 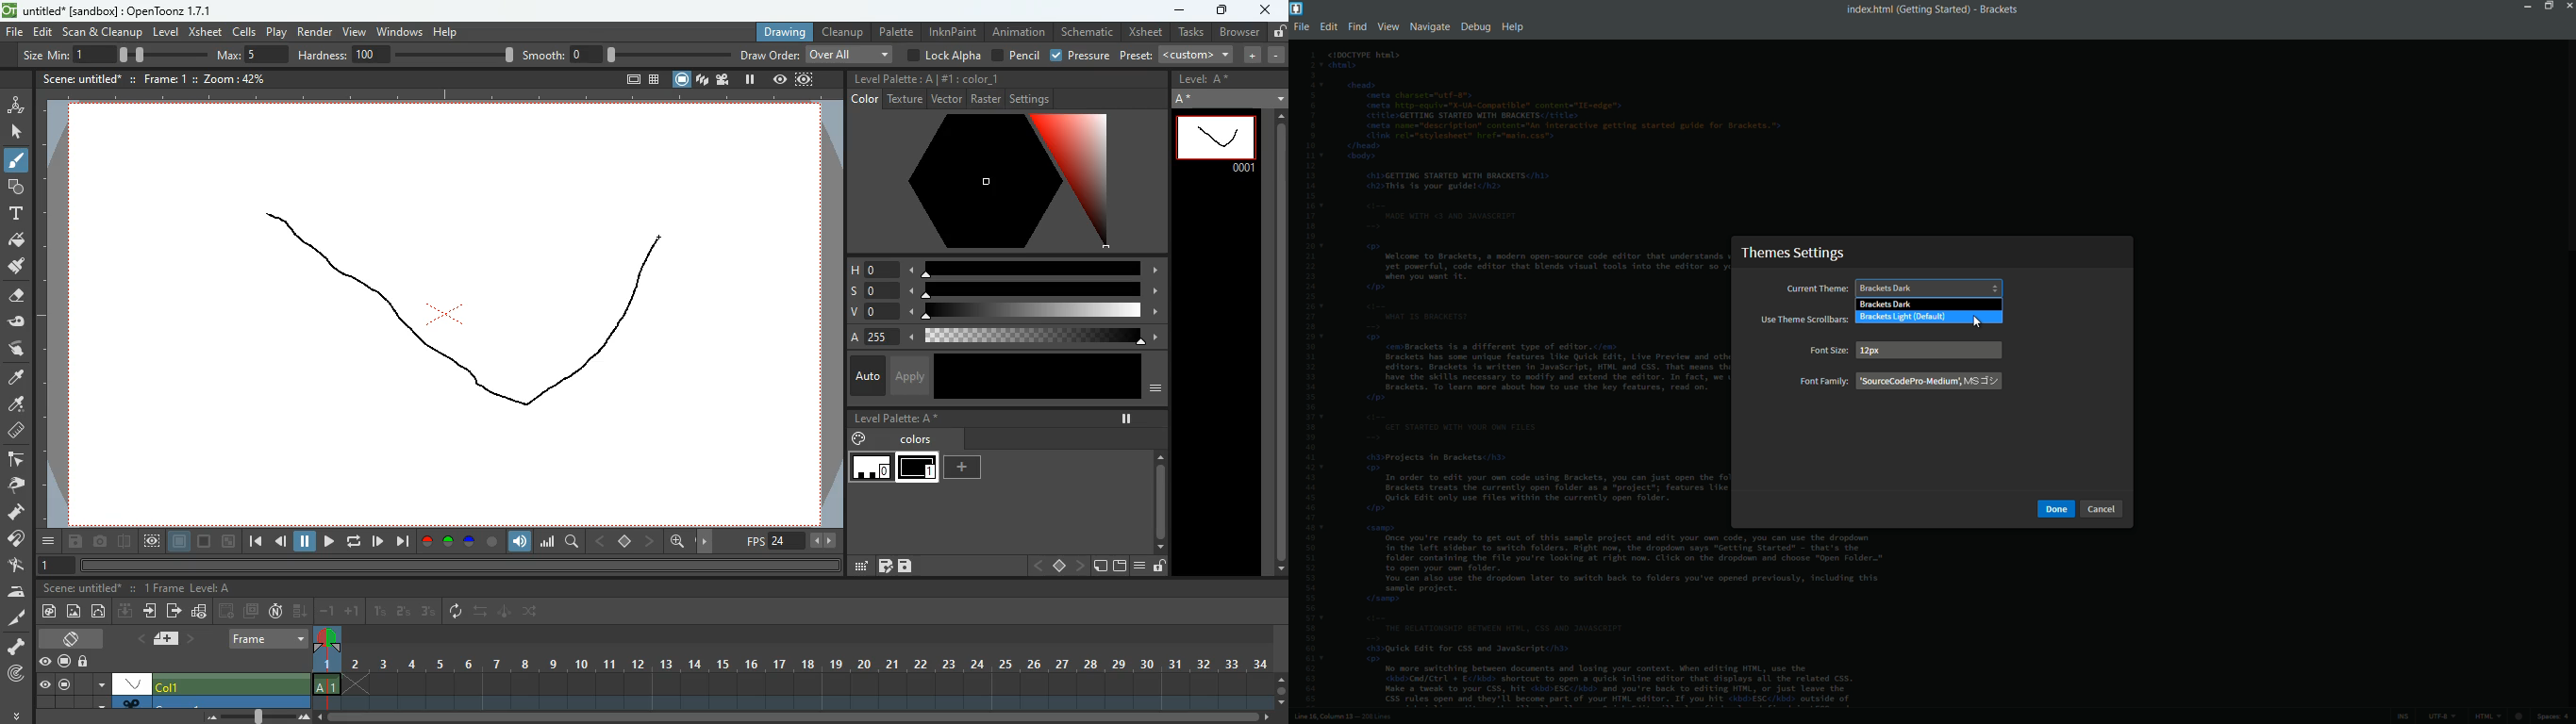 I want to click on opentoonz, so click(x=111, y=12).